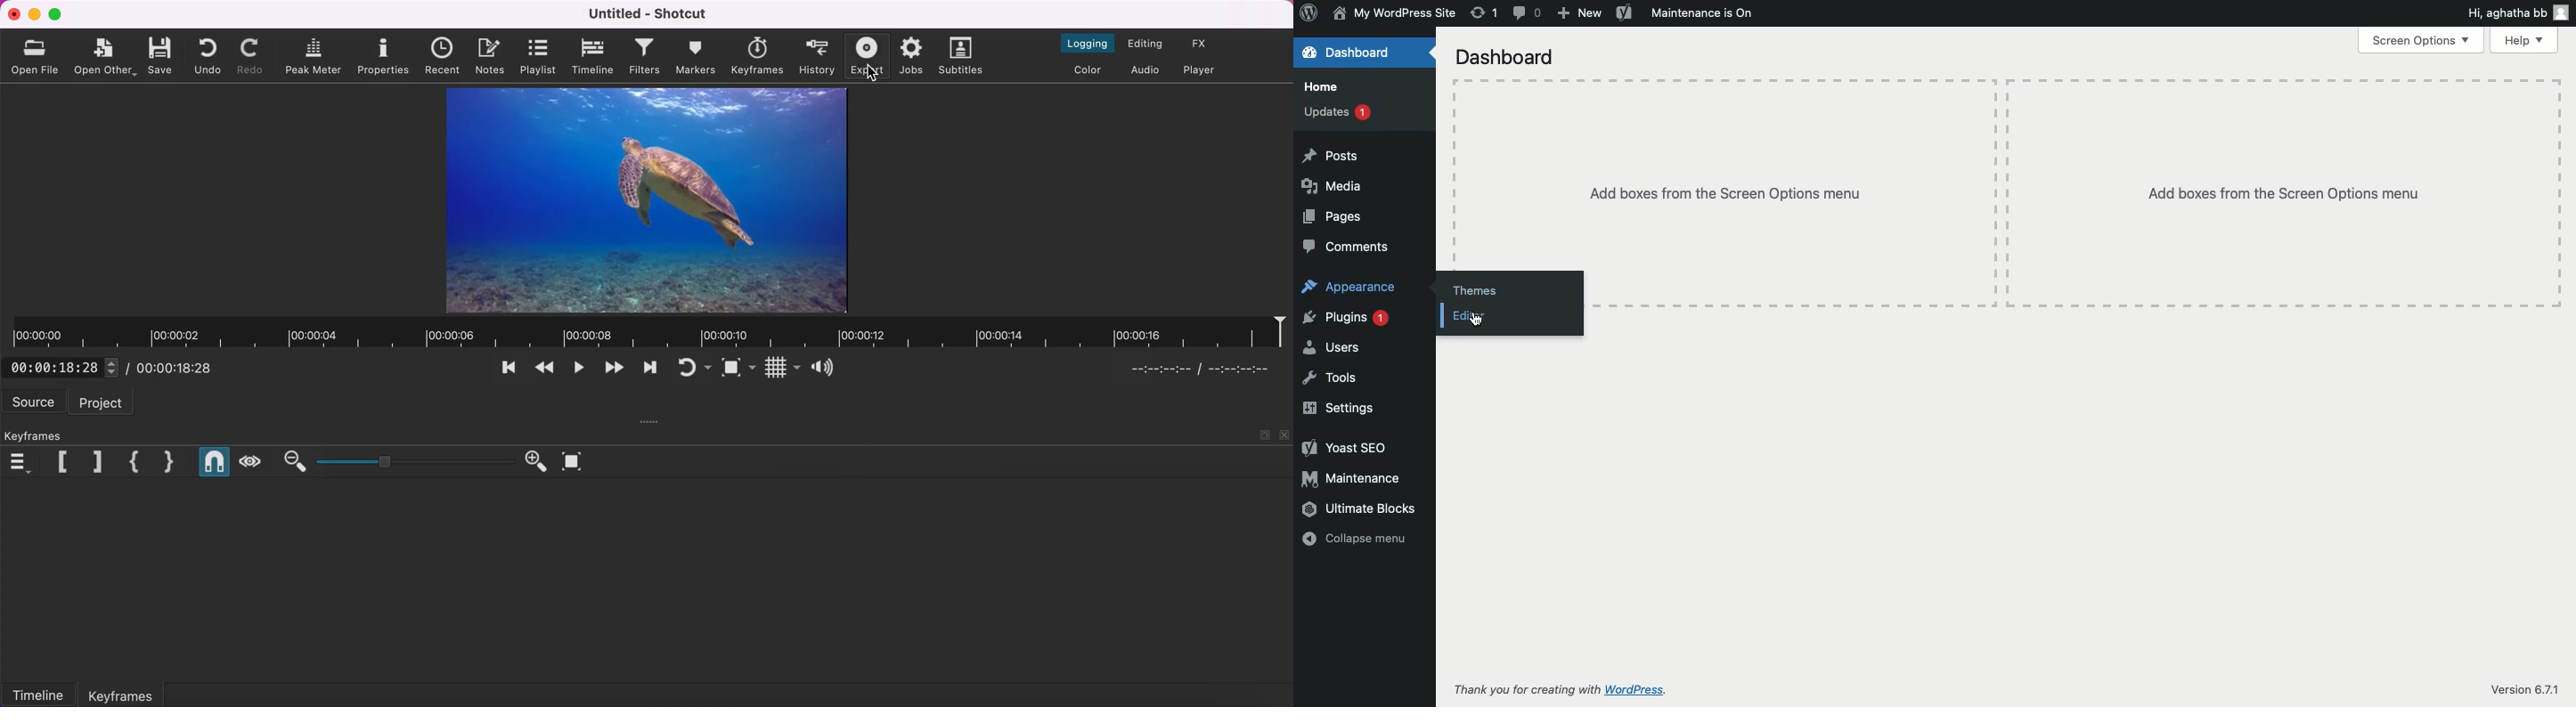 The image size is (2576, 728). I want to click on subtitles, so click(964, 58).